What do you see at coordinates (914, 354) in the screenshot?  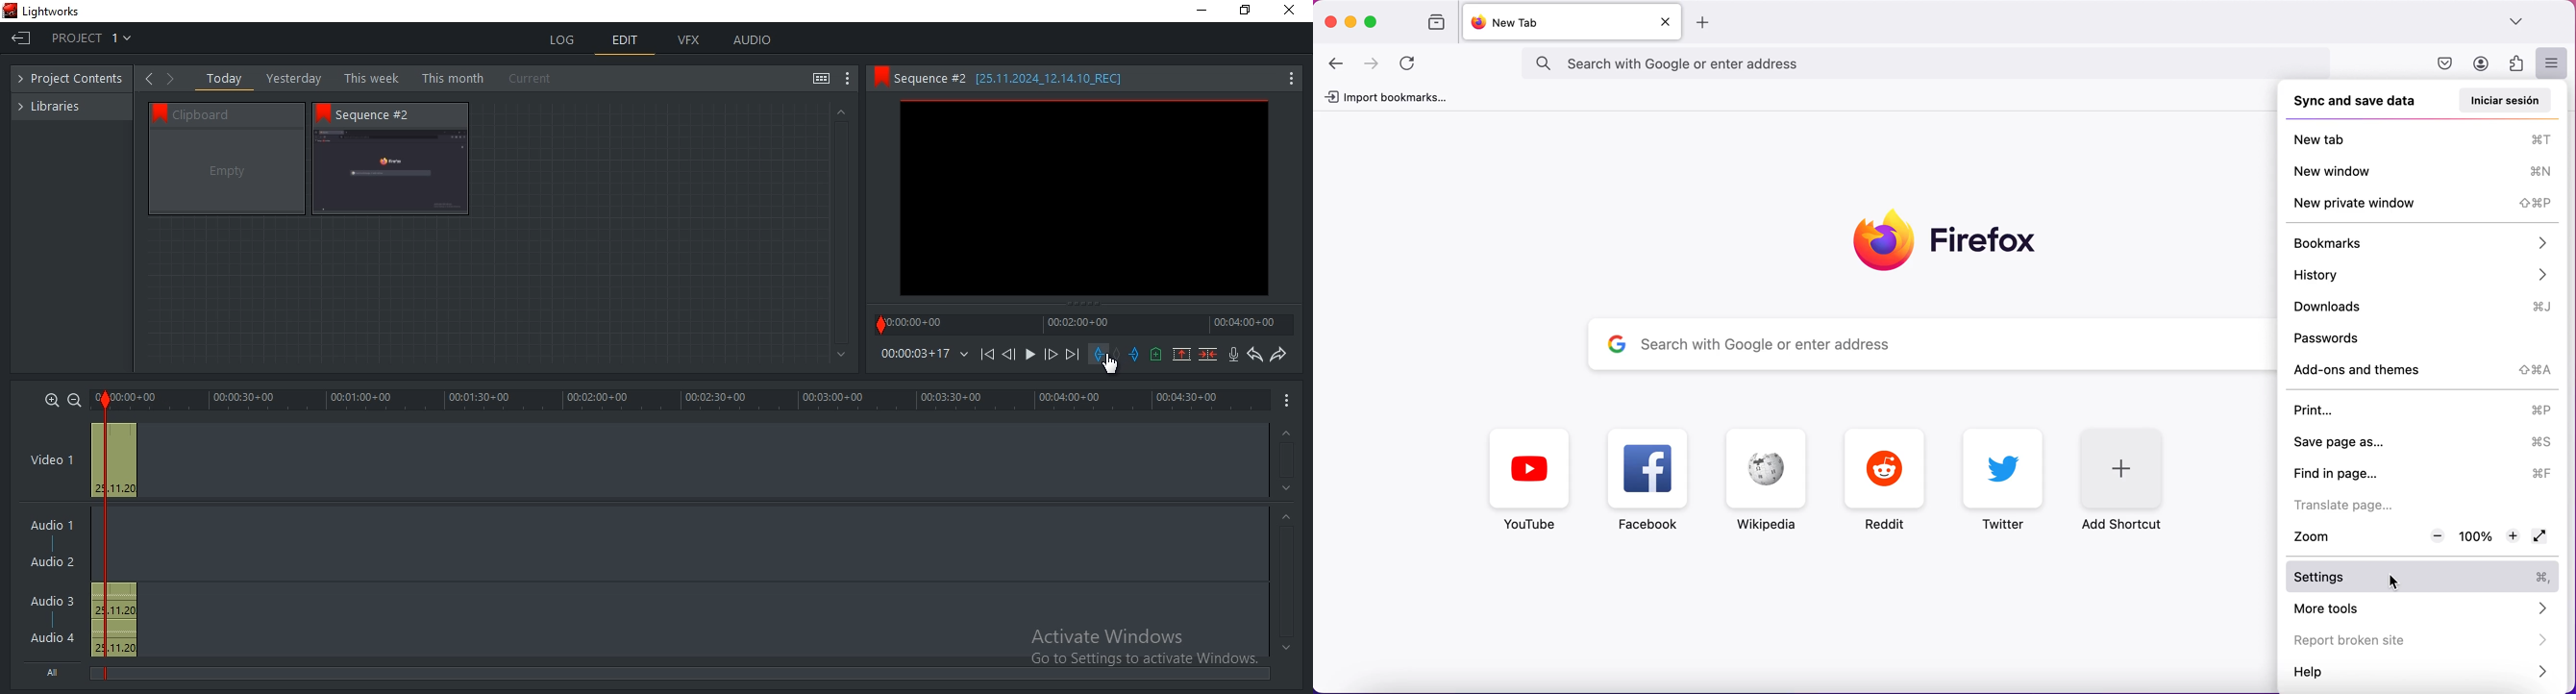 I see `timeline` at bounding box center [914, 354].